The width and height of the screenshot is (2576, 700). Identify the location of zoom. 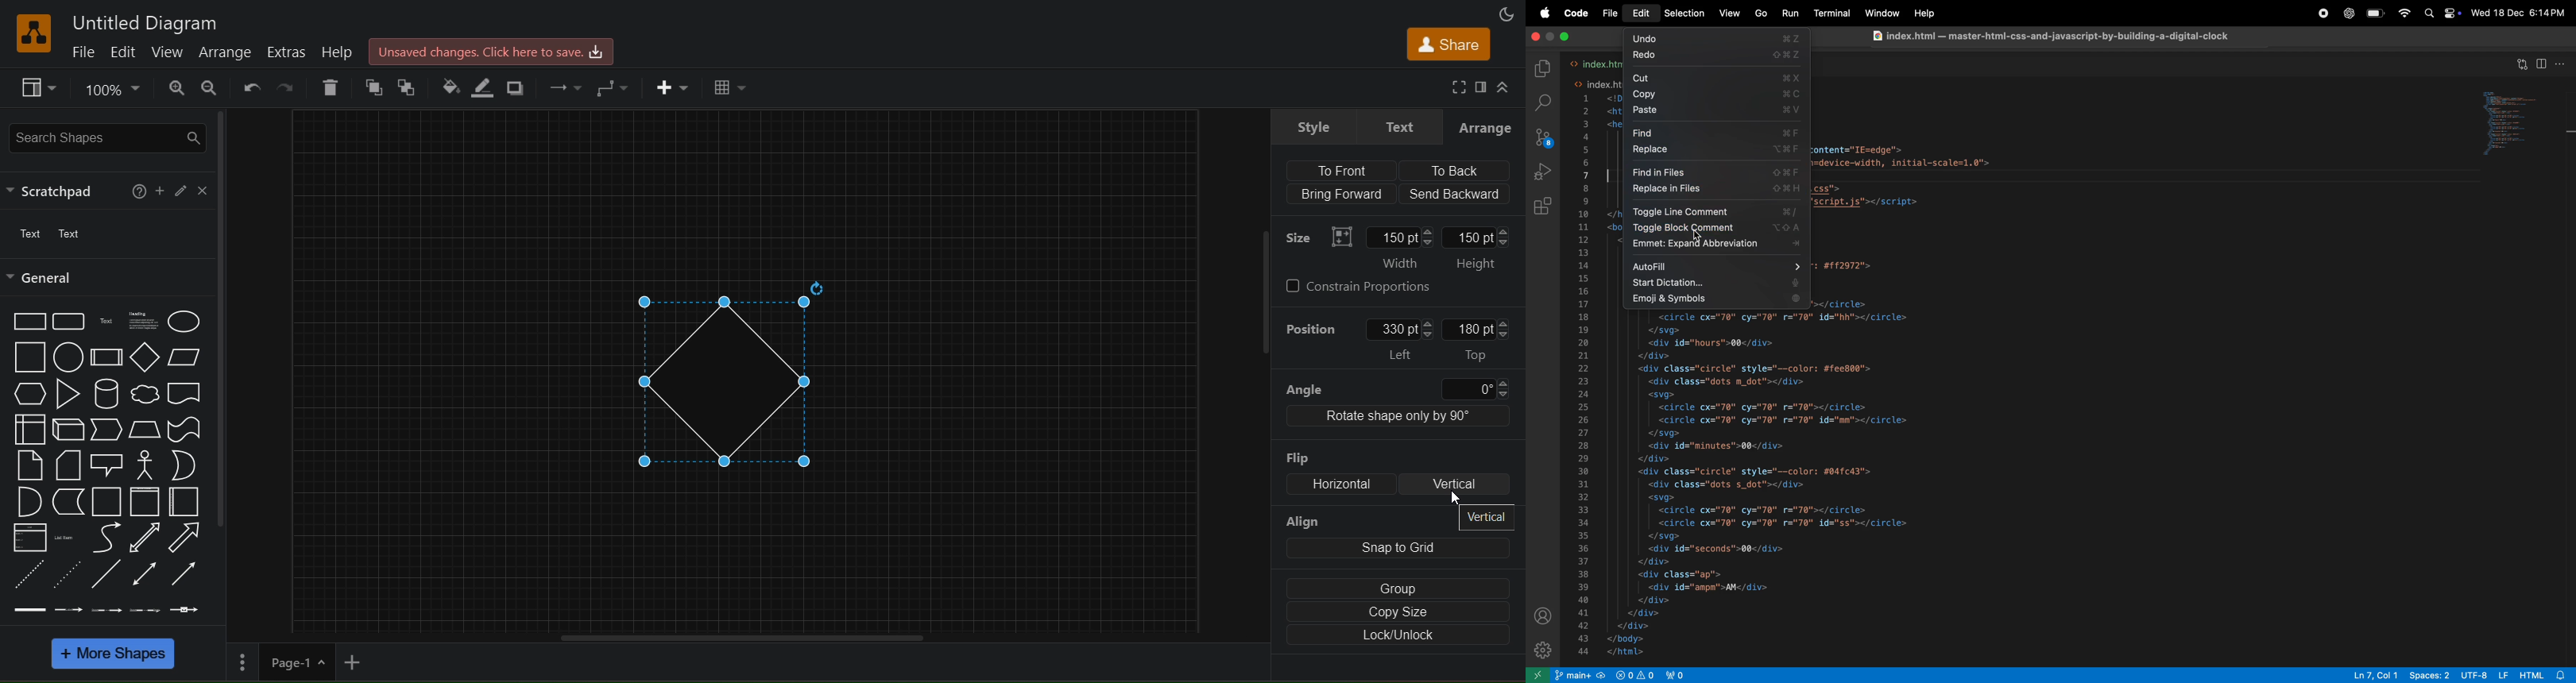
(112, 87).